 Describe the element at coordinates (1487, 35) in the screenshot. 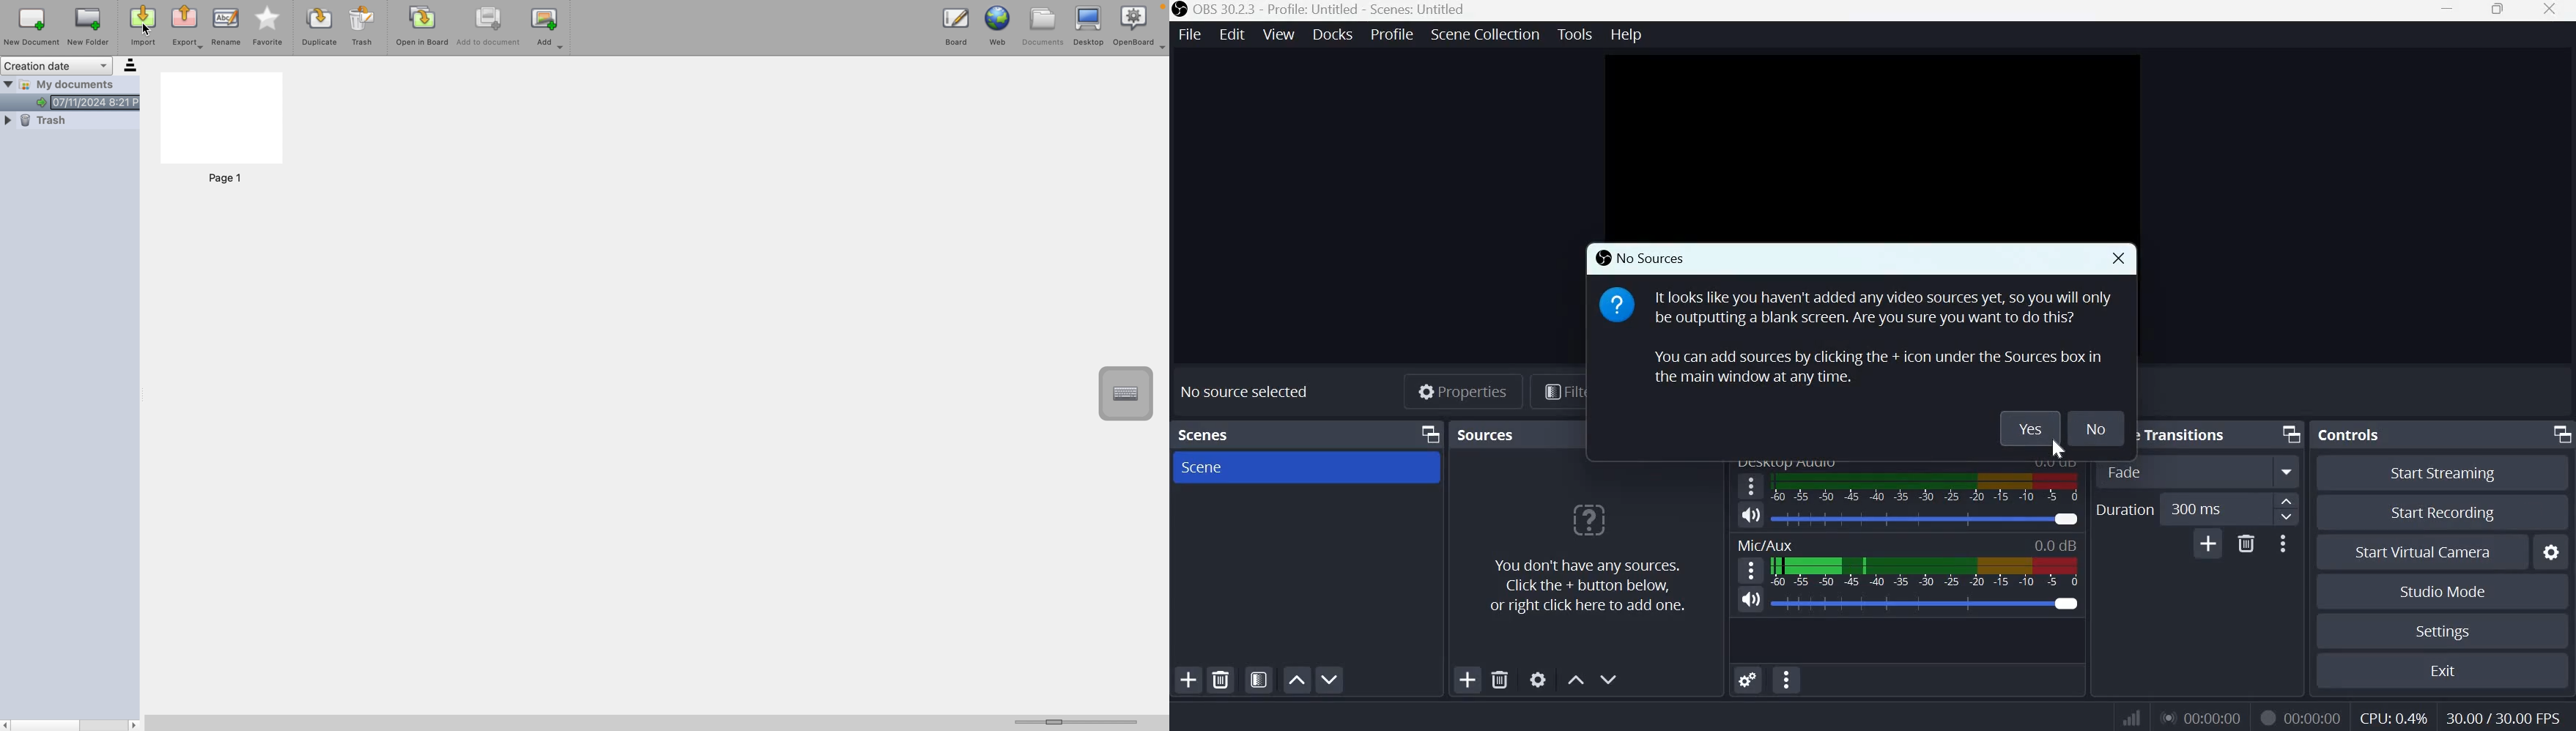

I see `Scene Collection` at that location.